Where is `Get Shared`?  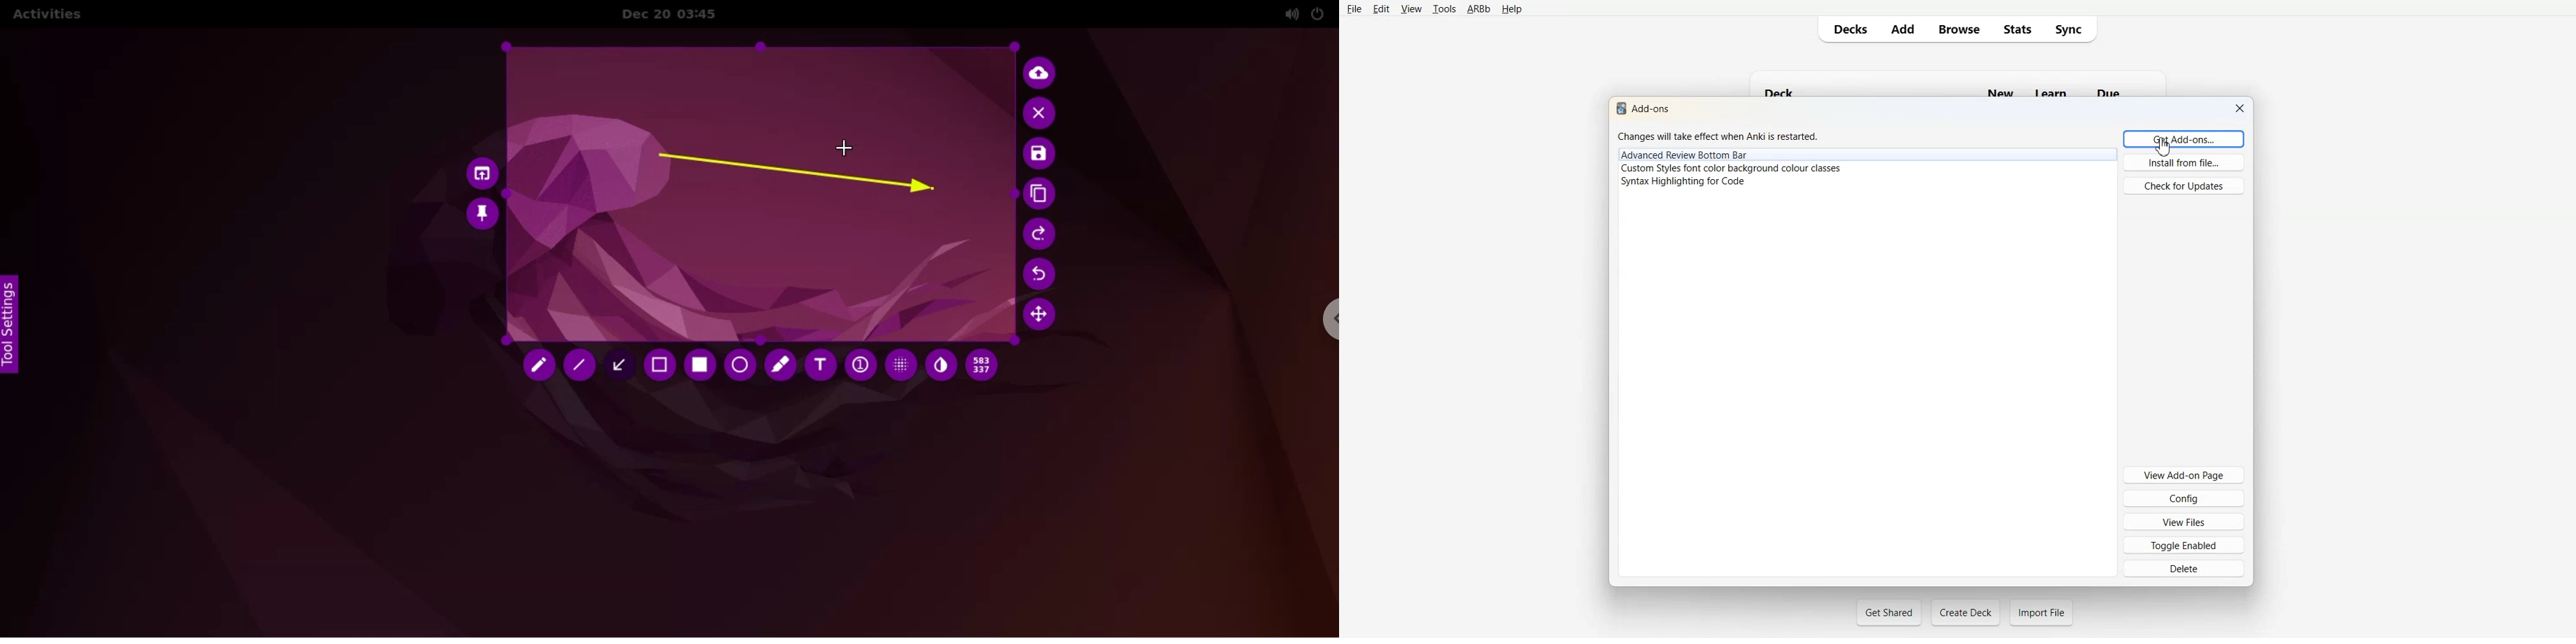 Get Shared is located at coordinates (1889, 611).